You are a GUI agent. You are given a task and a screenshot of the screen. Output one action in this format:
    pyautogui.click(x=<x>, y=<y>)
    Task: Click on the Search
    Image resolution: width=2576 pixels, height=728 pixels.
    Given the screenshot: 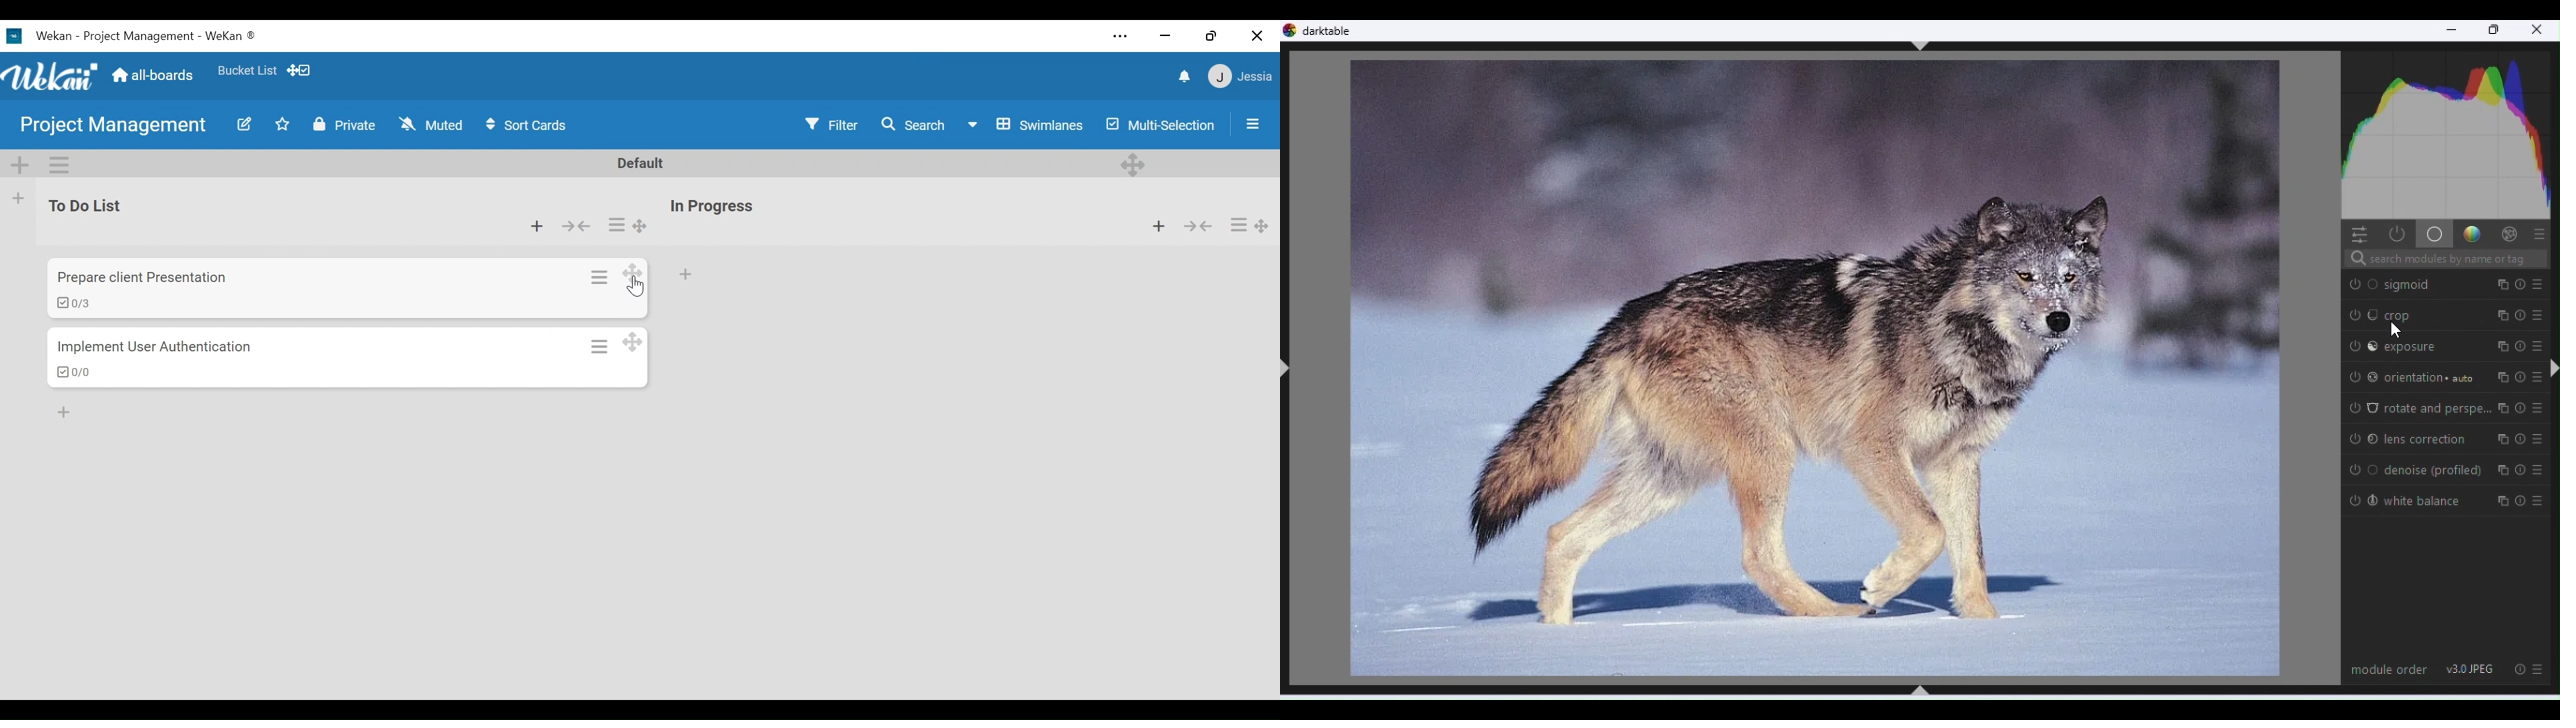 What is the action you would take?
    pyautogui.click(x=915, y=127)
    